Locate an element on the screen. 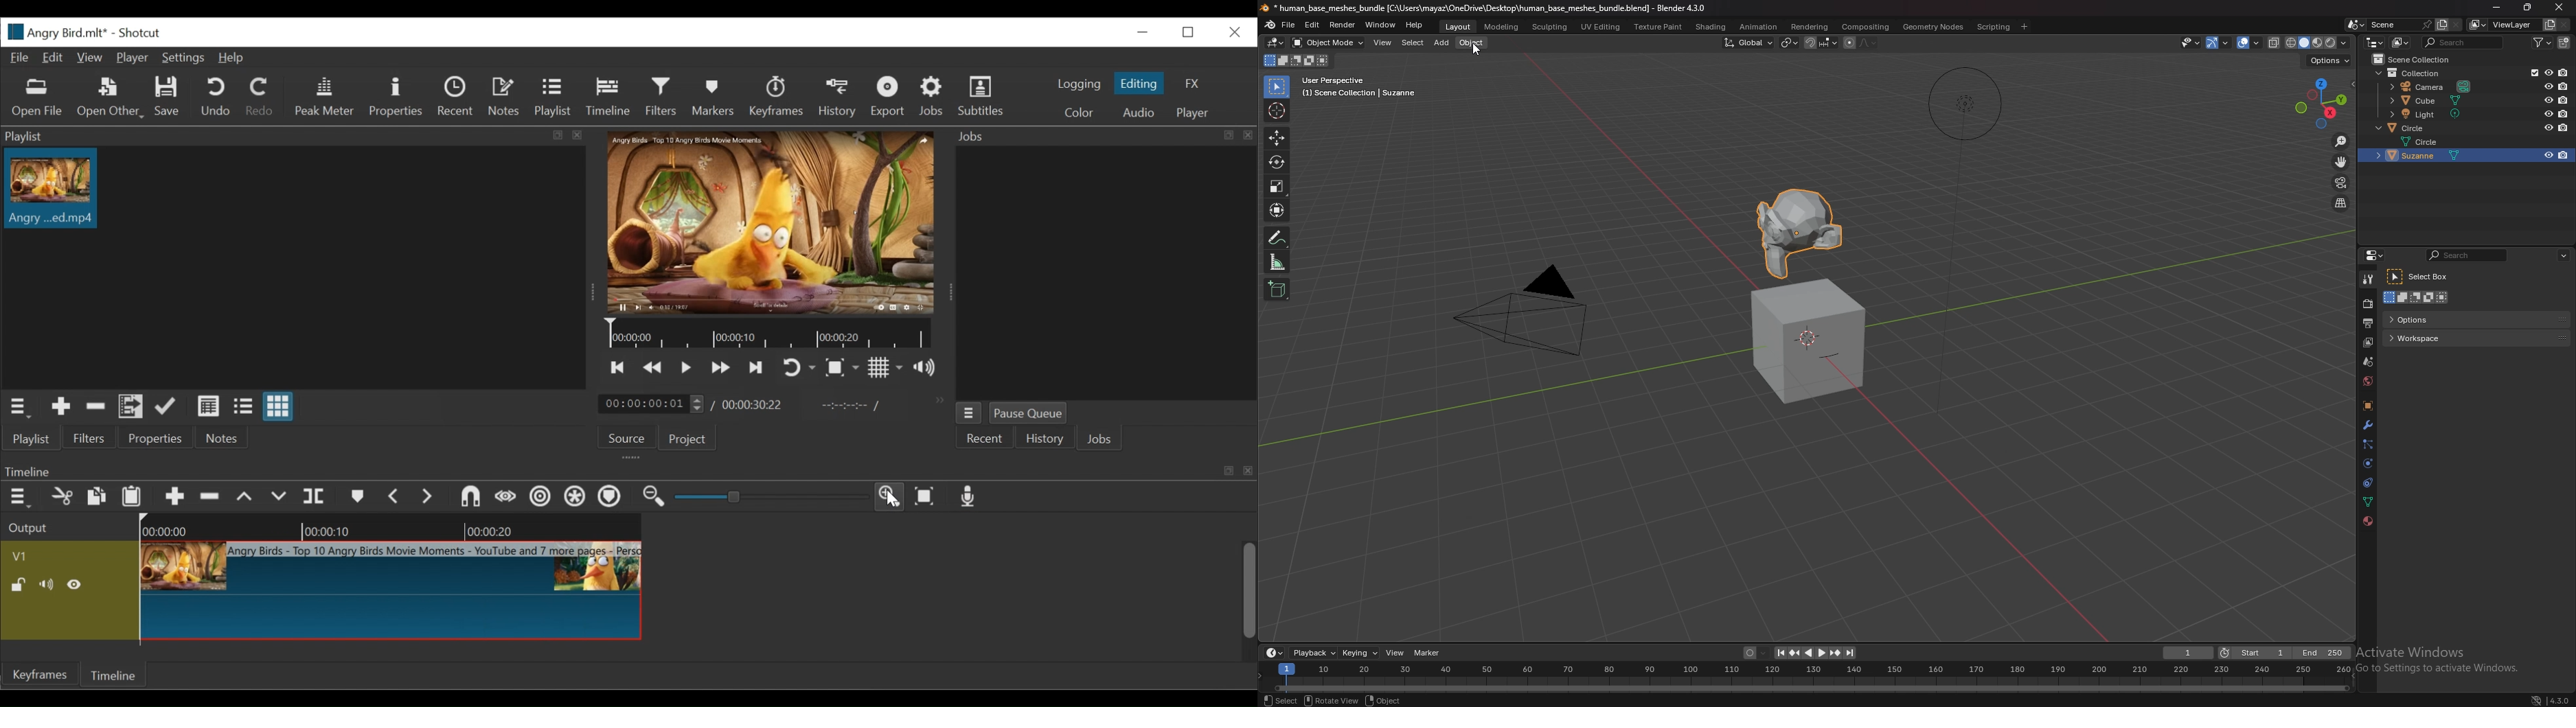 The width and height of the screenshot is (2576, 728). modeling is located at coordinates (1503, 26).